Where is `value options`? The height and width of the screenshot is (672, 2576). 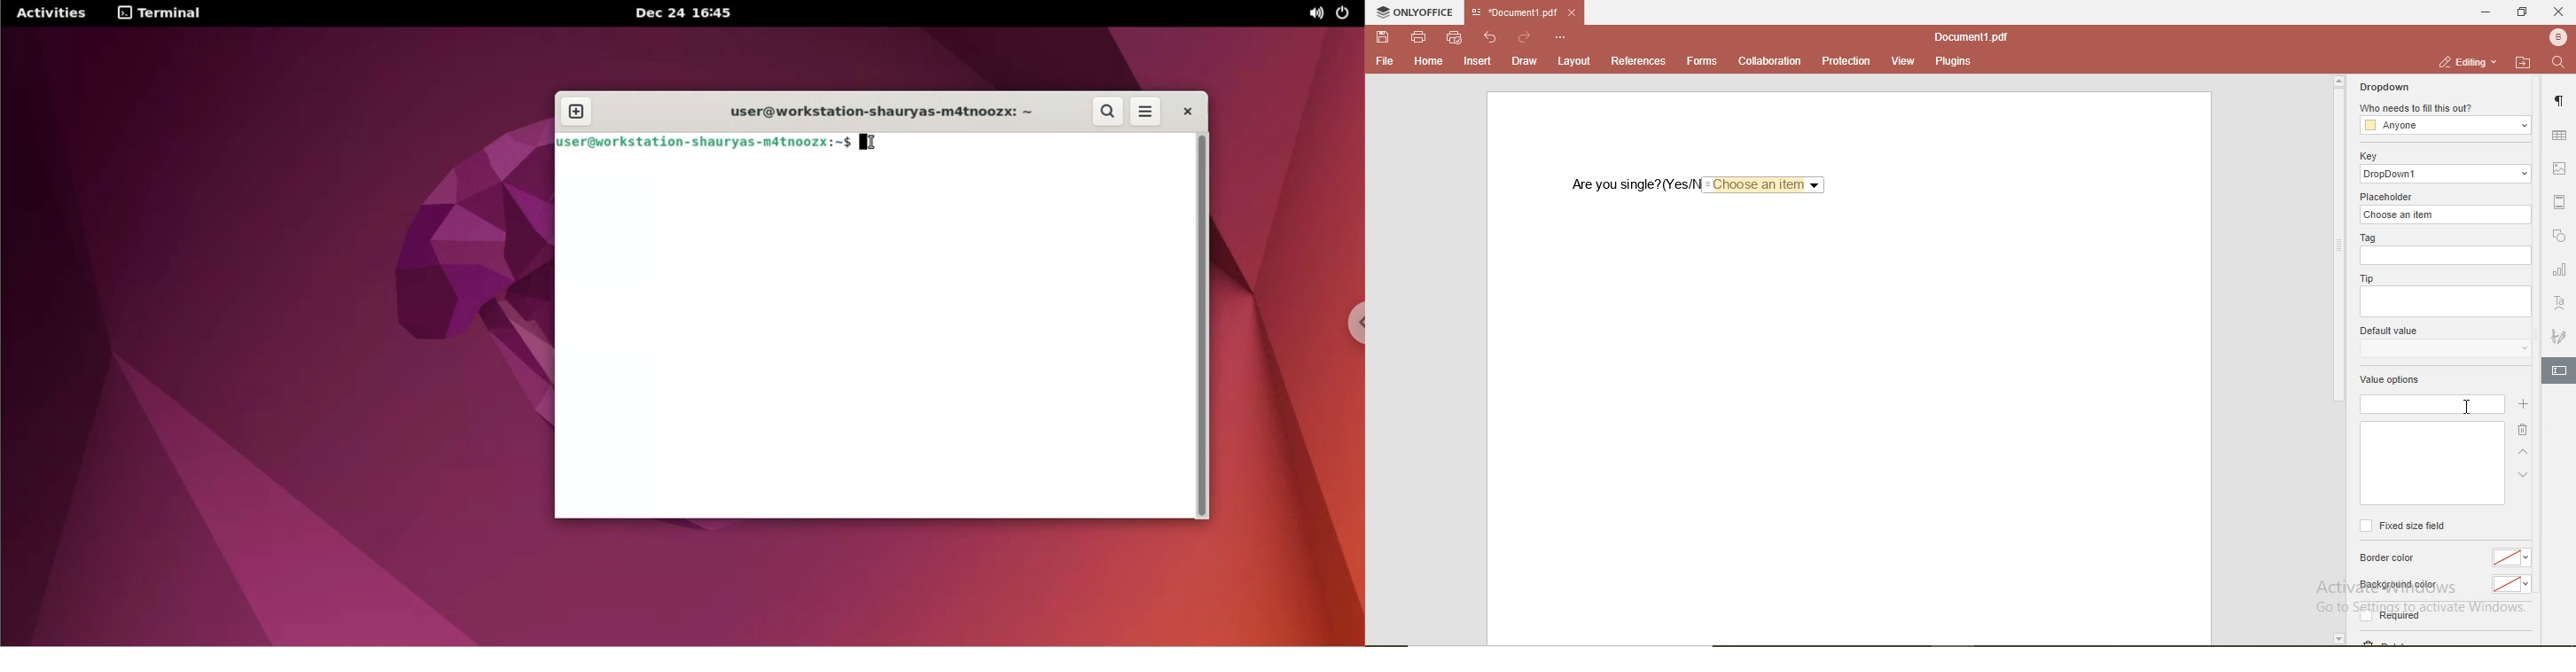 value options is located at coordinates (2399, 381).